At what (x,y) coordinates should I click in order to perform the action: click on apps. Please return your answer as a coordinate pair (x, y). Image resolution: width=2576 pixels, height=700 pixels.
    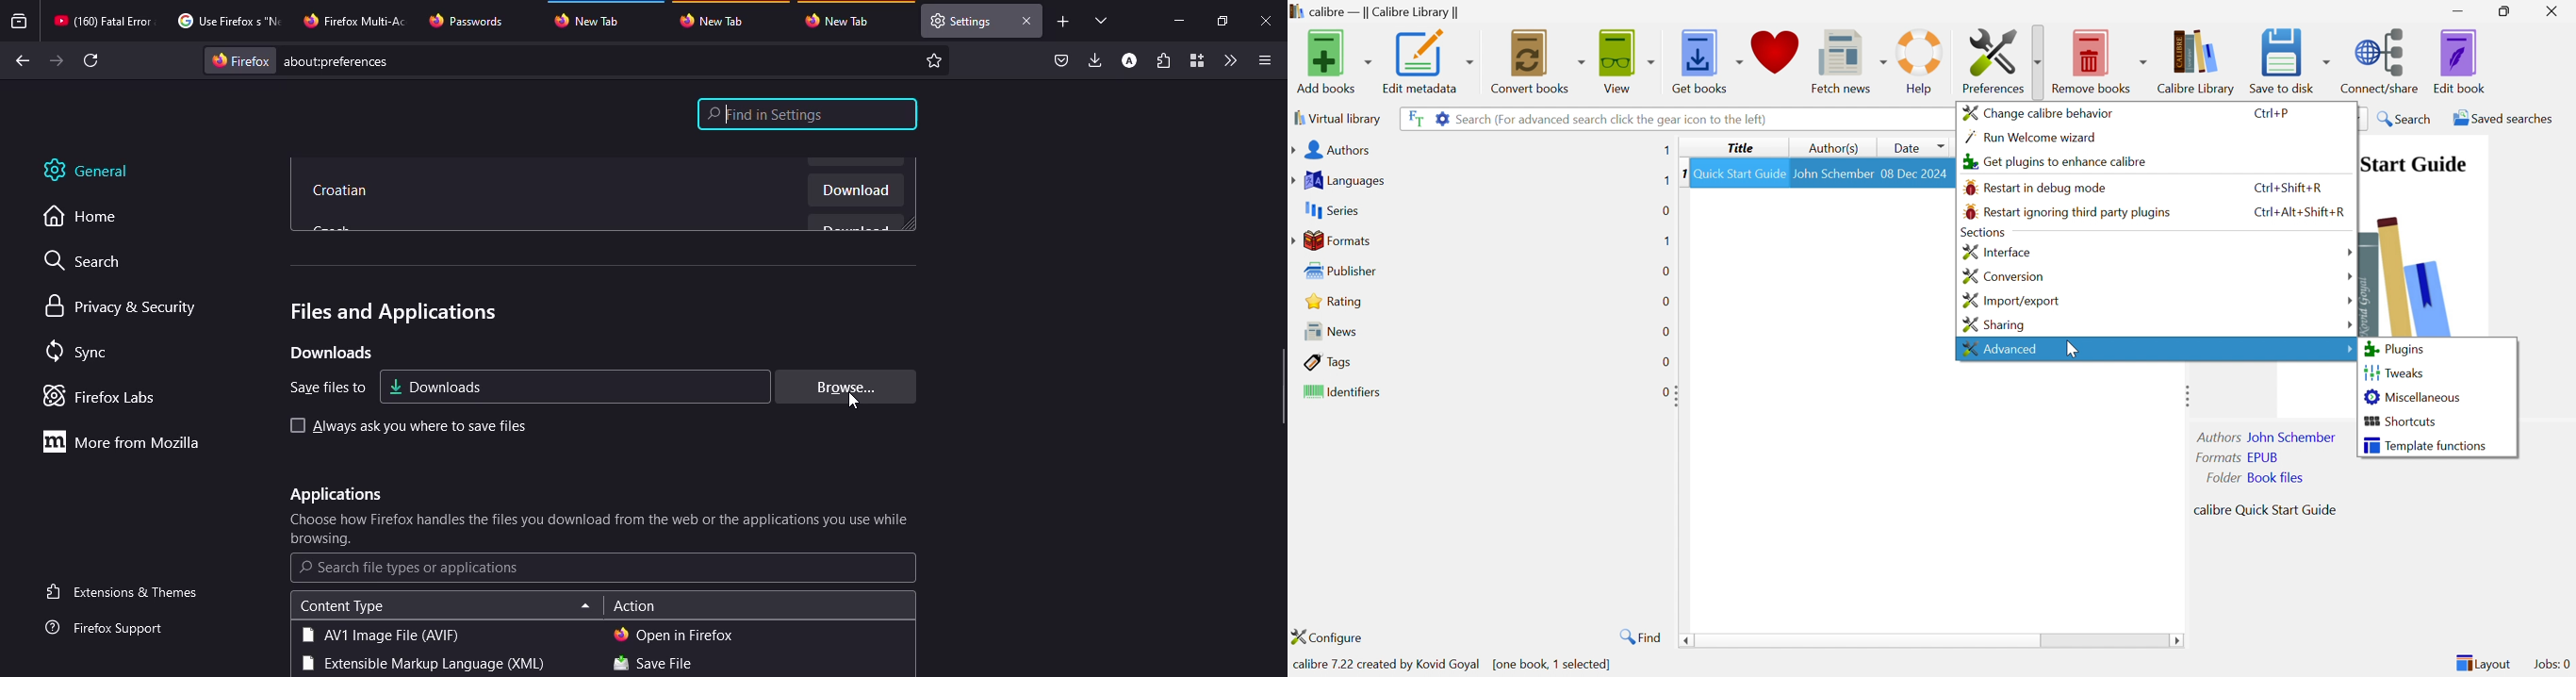
    Looking at the image, I should click on (334, 495).